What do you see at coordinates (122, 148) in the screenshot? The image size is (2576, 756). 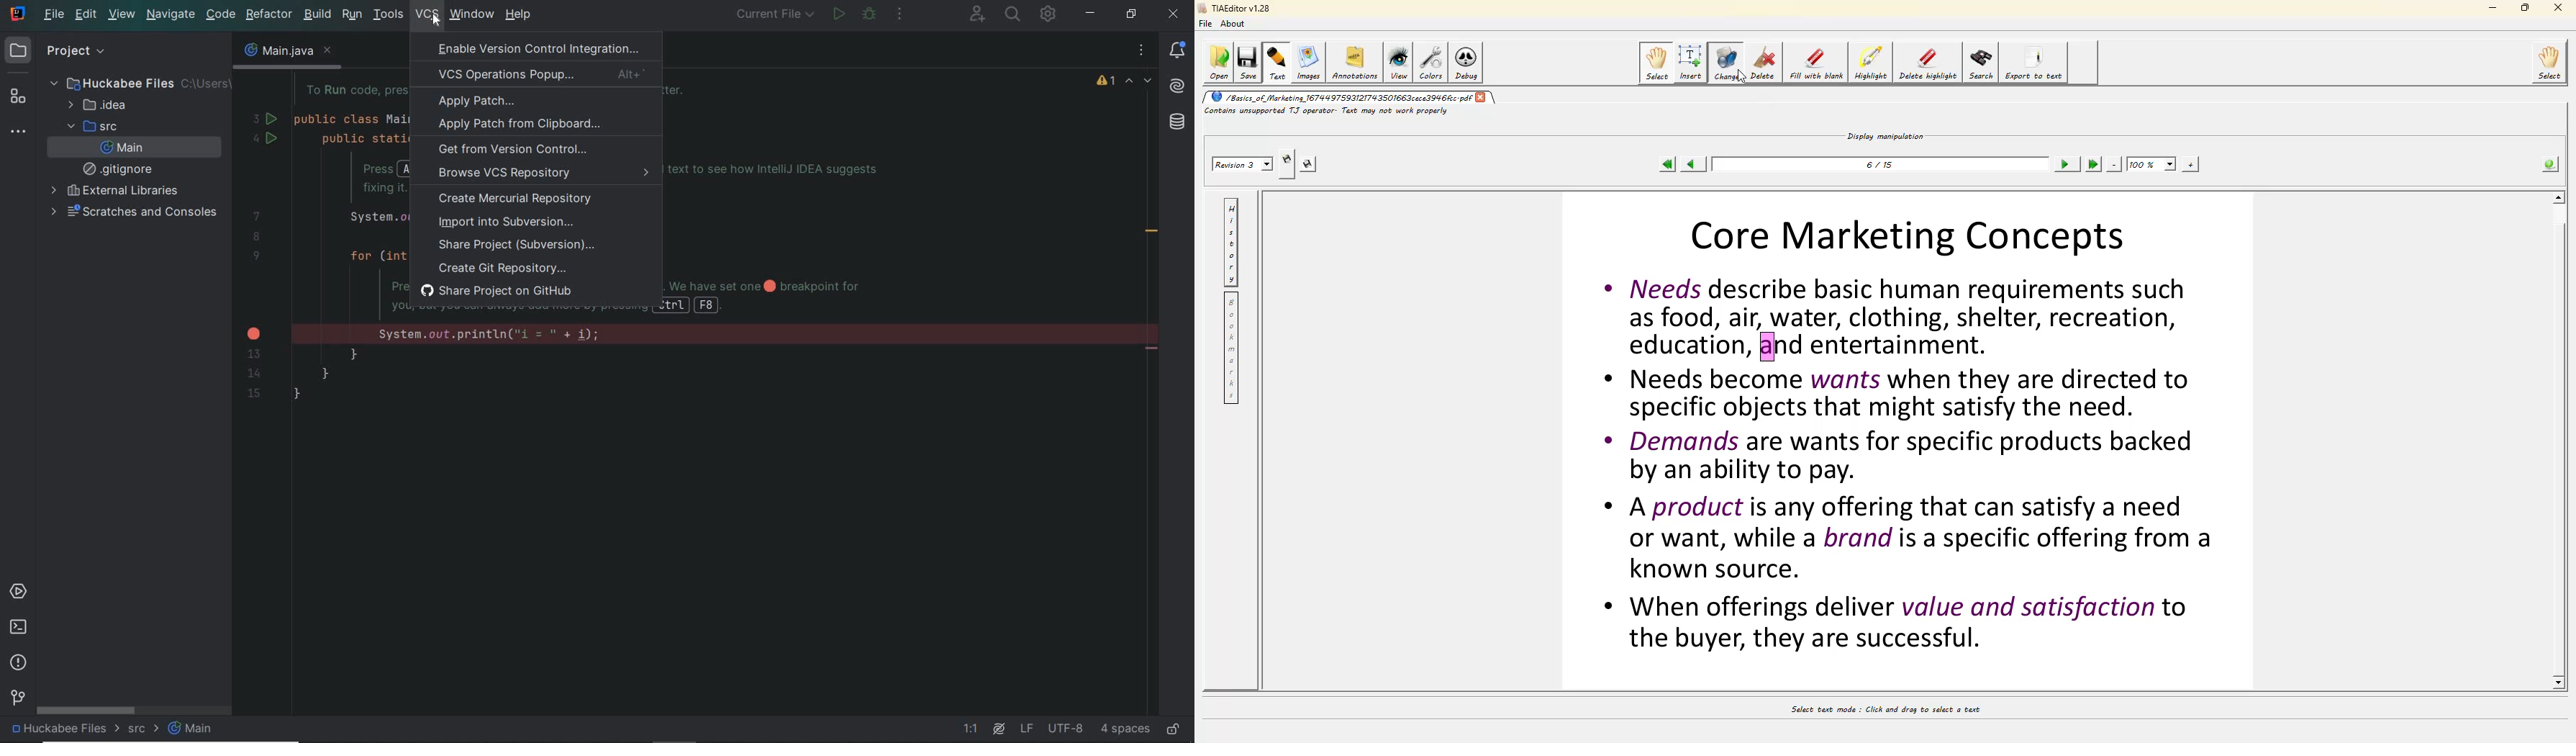 I see `main` at bounding box center [122, 148].